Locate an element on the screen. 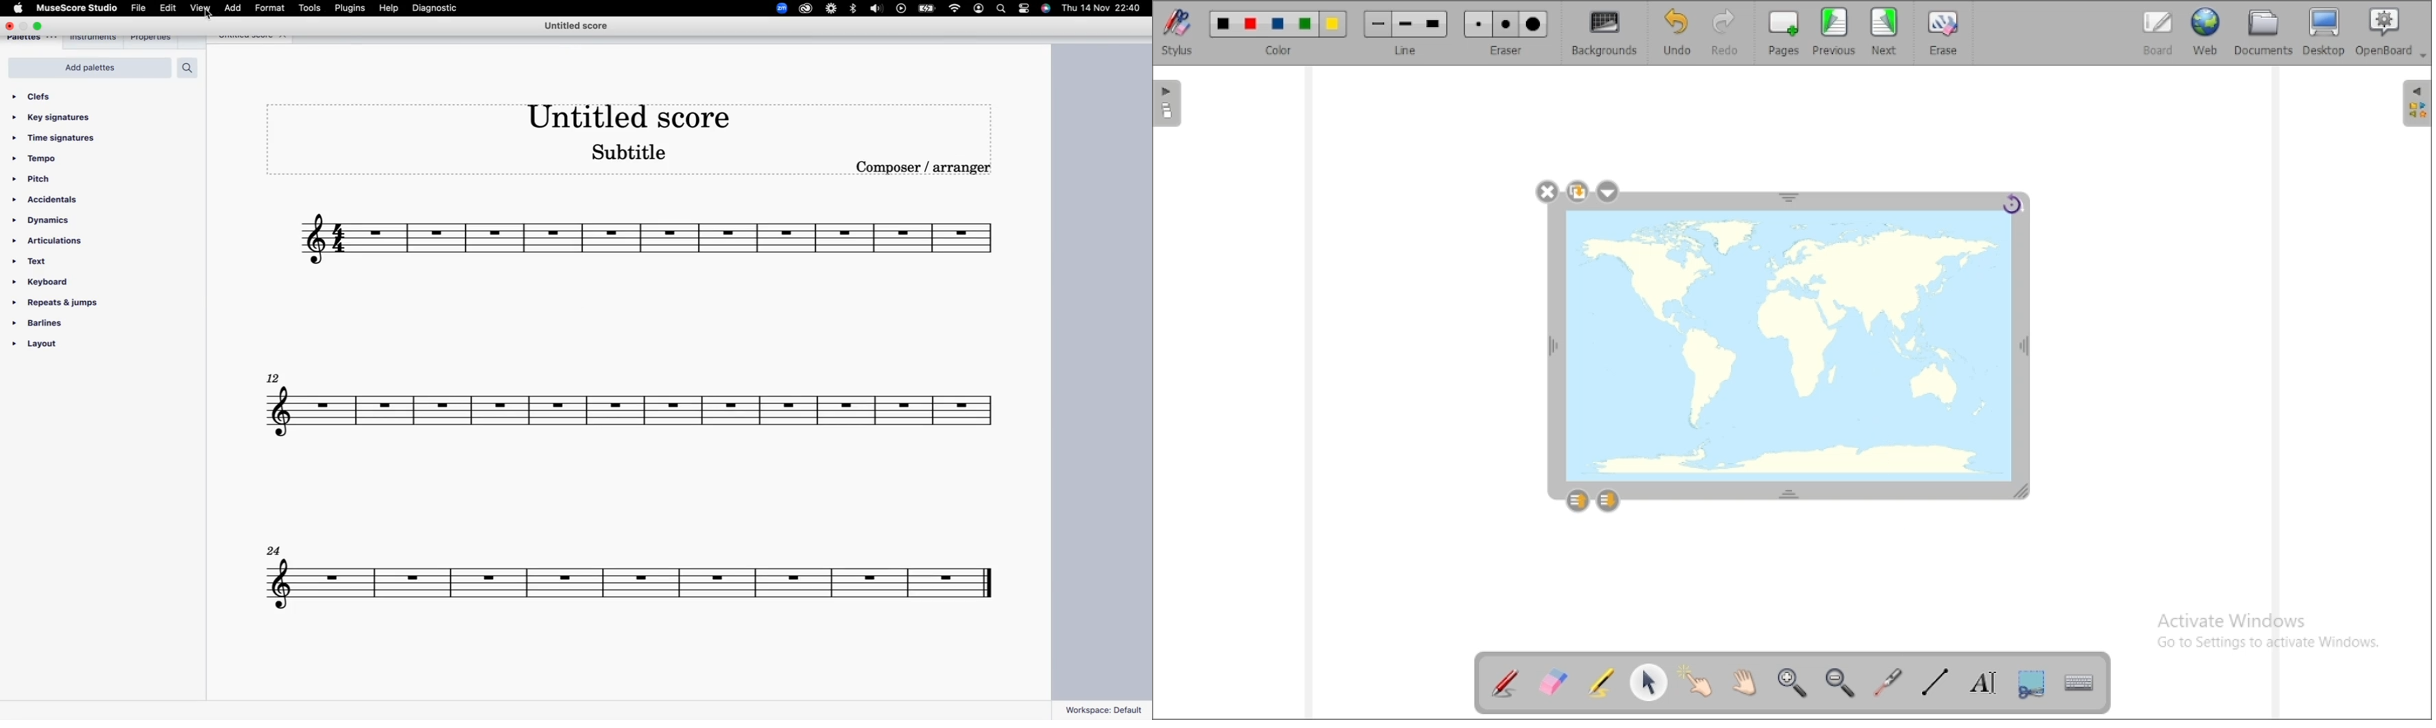 This screenshot has width=2436, height=728. score title is located at coordinates (624, 112).